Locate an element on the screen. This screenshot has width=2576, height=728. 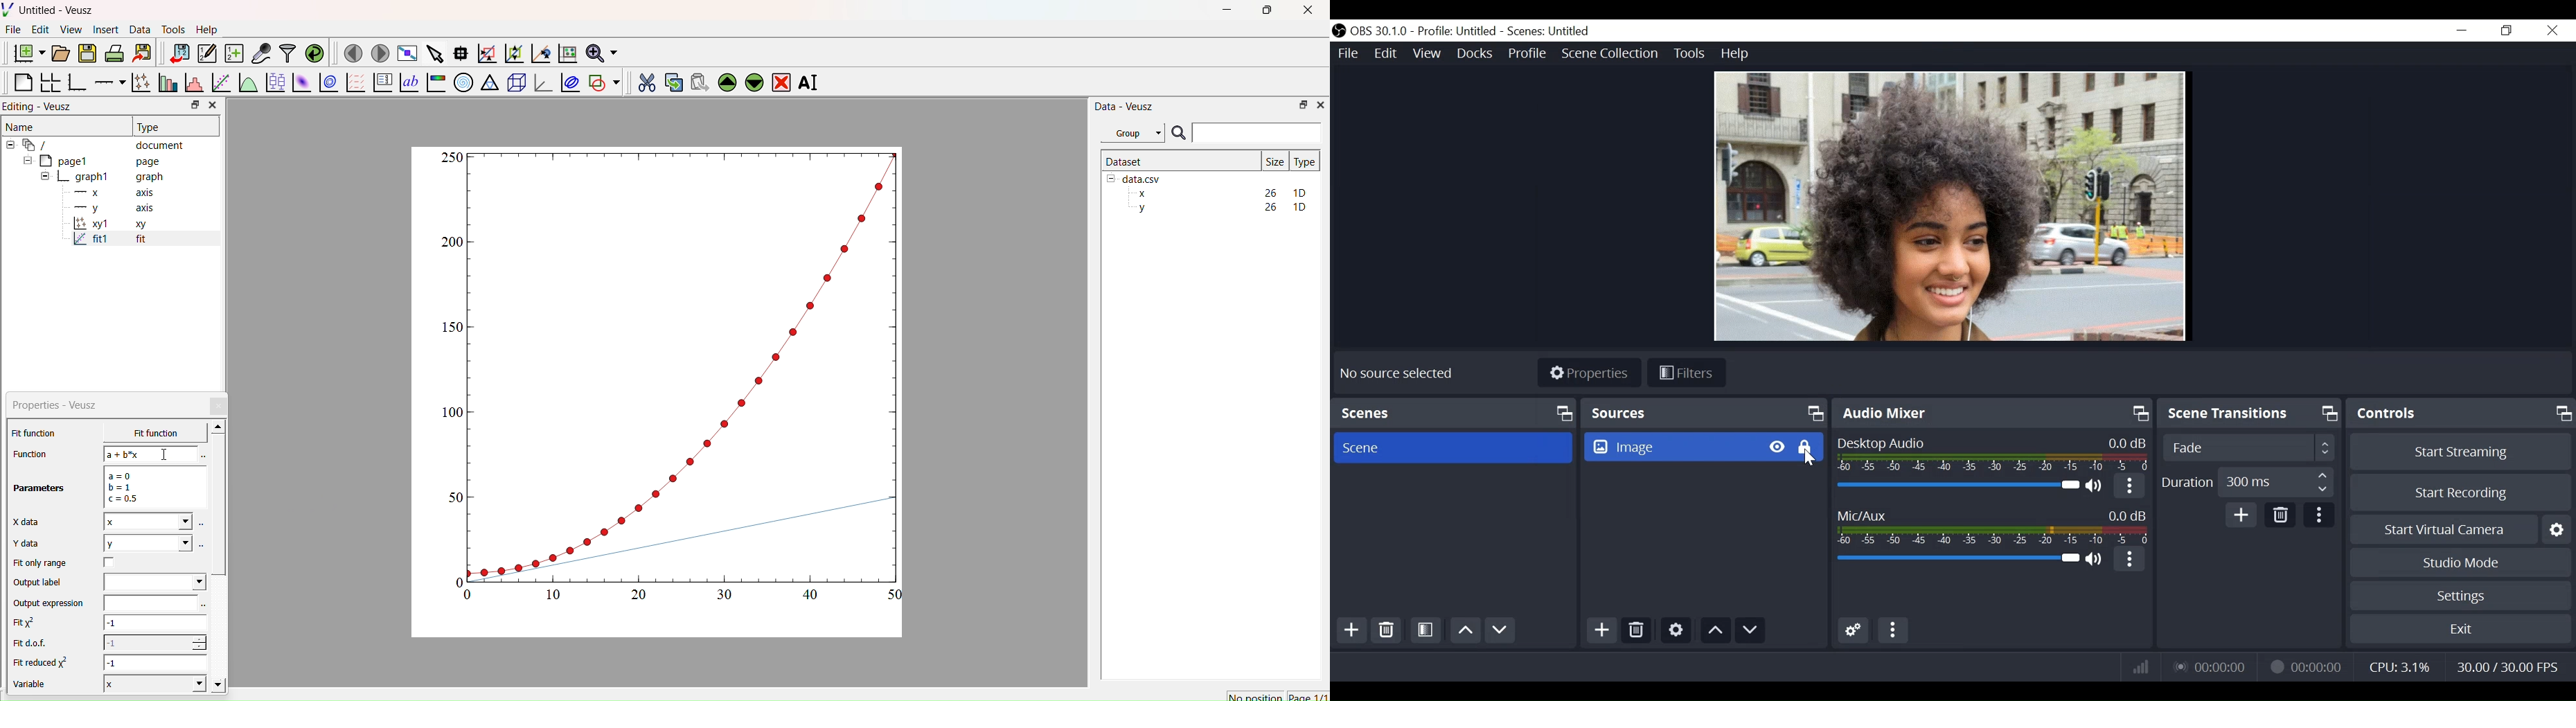
Help is located at coordinates (1736, 55).